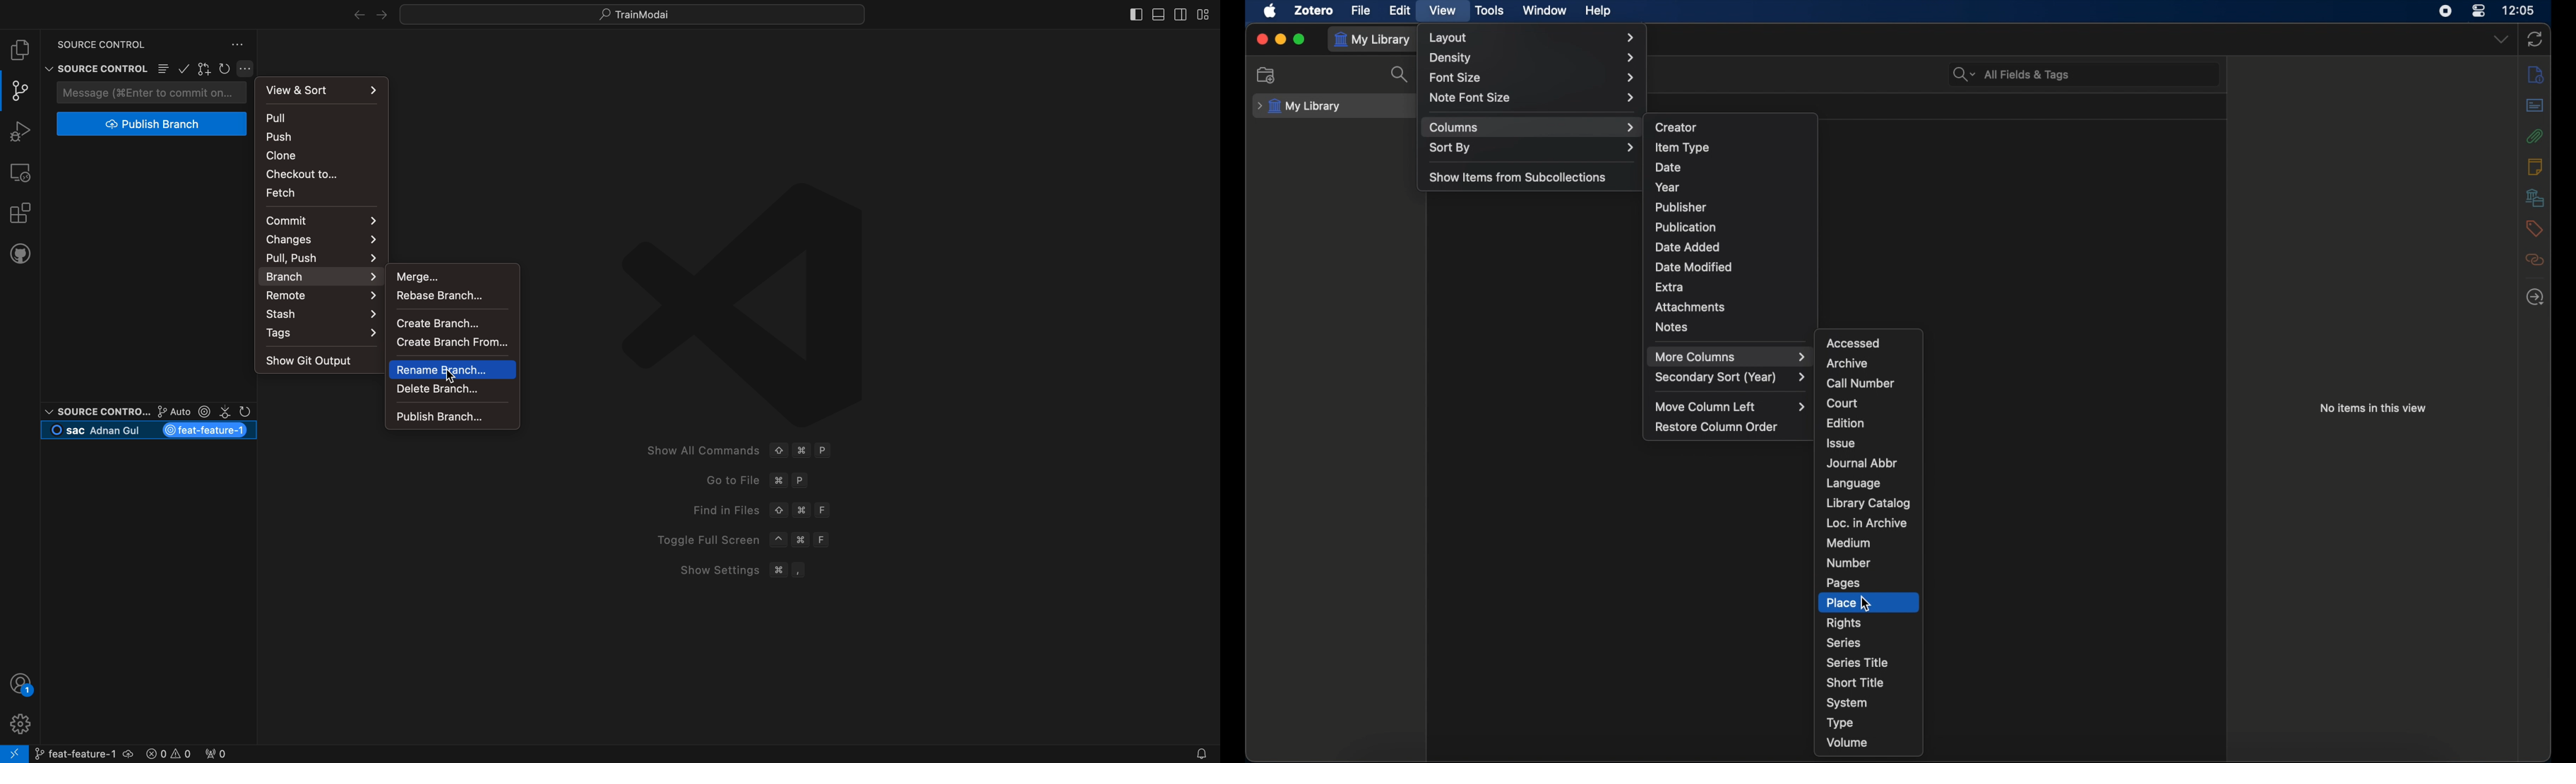 The image size is (2576, 784). What do you see at coordinates (1729, 357) in the screenshot?
I see `more columns` at bounding box center [1729, 357].